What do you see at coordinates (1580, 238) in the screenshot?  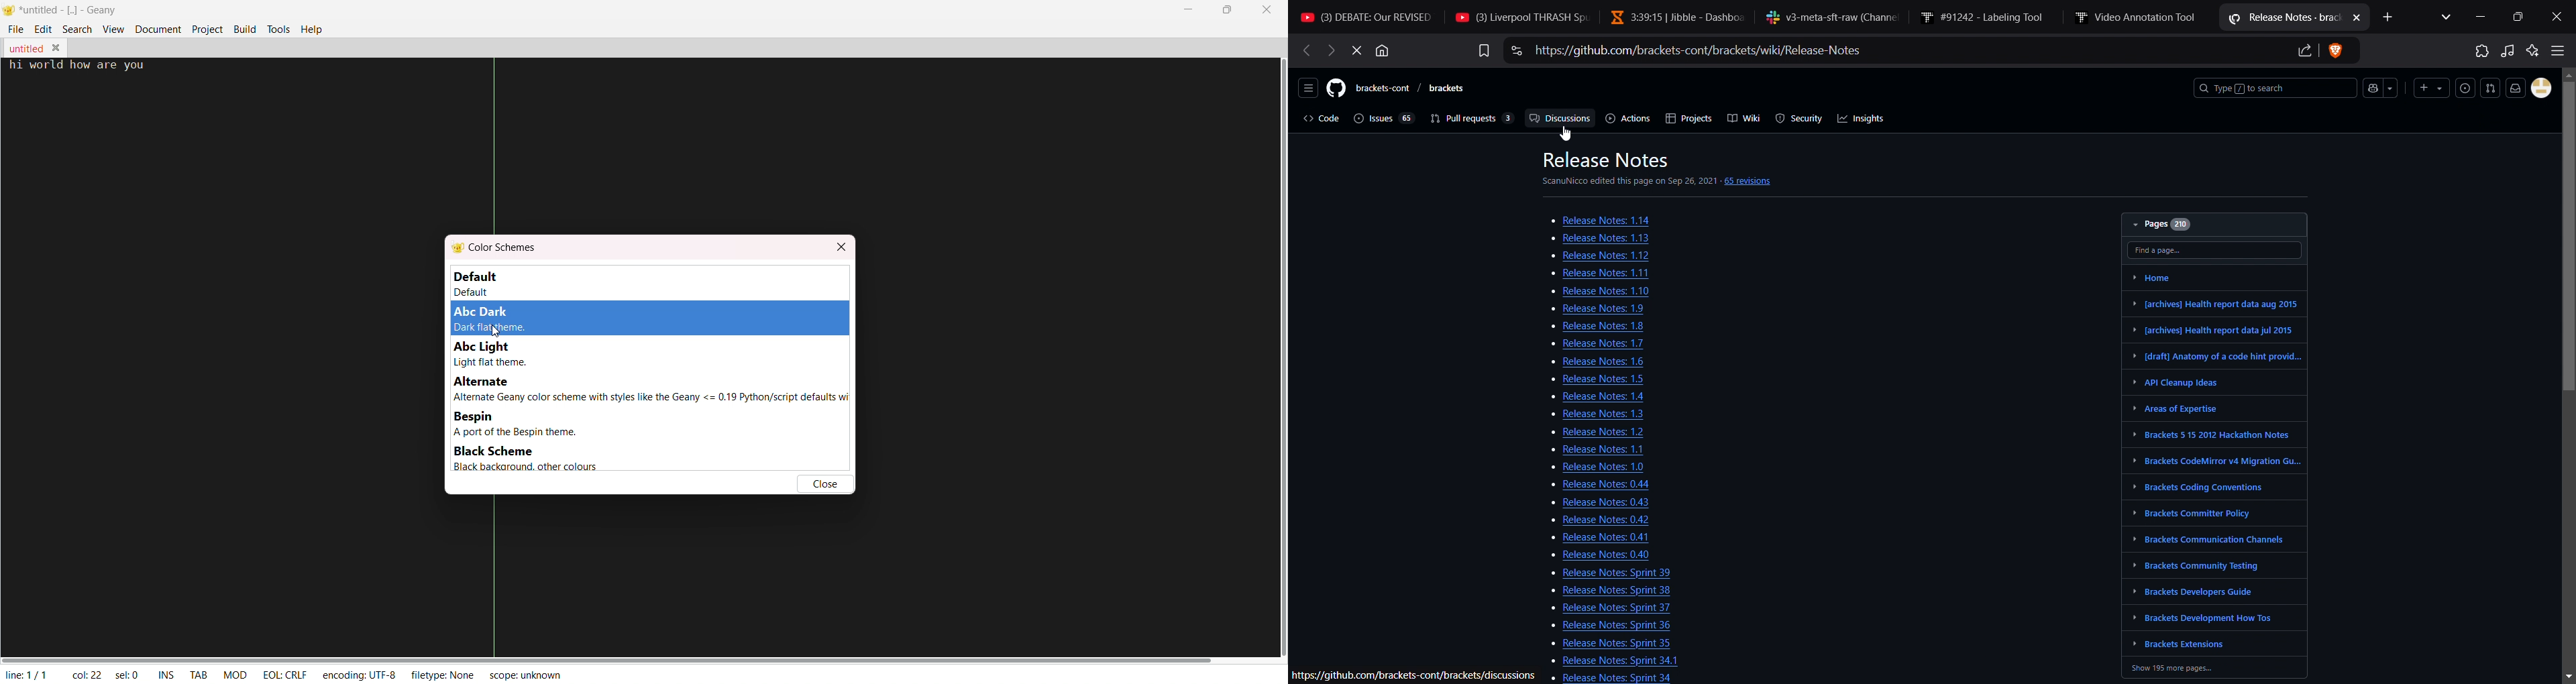 I see `o Release Notes: 1.13` at bounding box center [1580, 238].